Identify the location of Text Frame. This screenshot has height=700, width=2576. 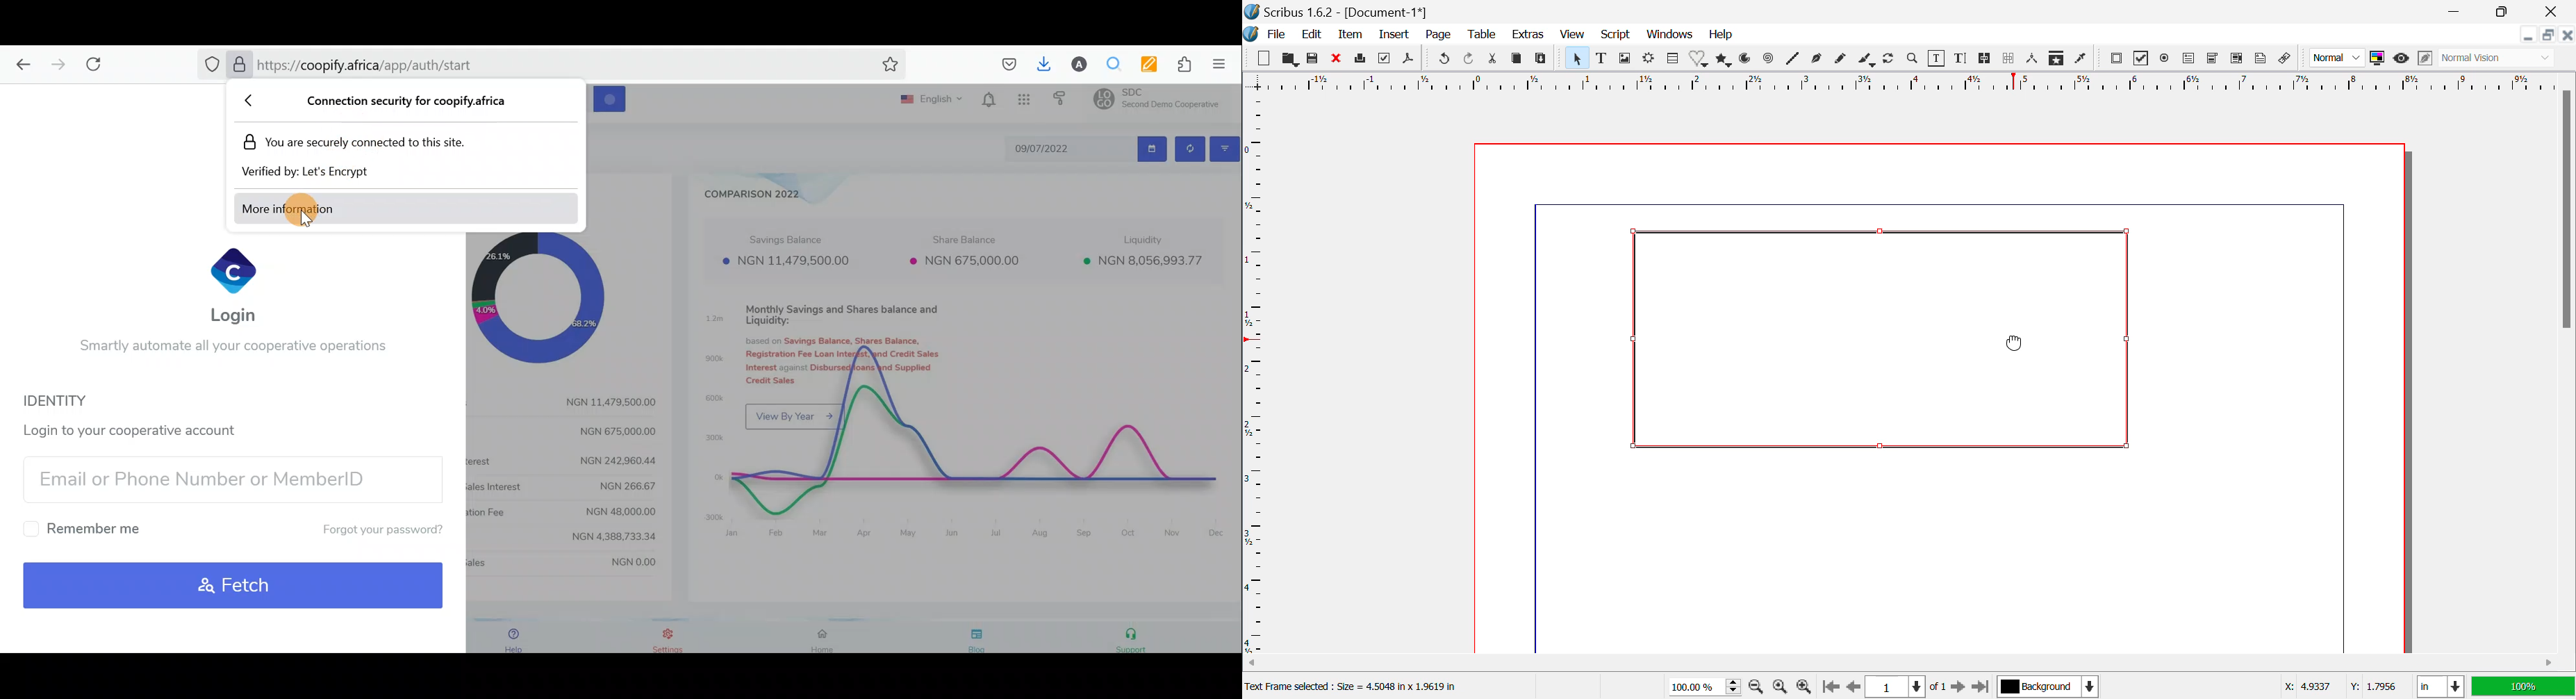
(1602, 60).